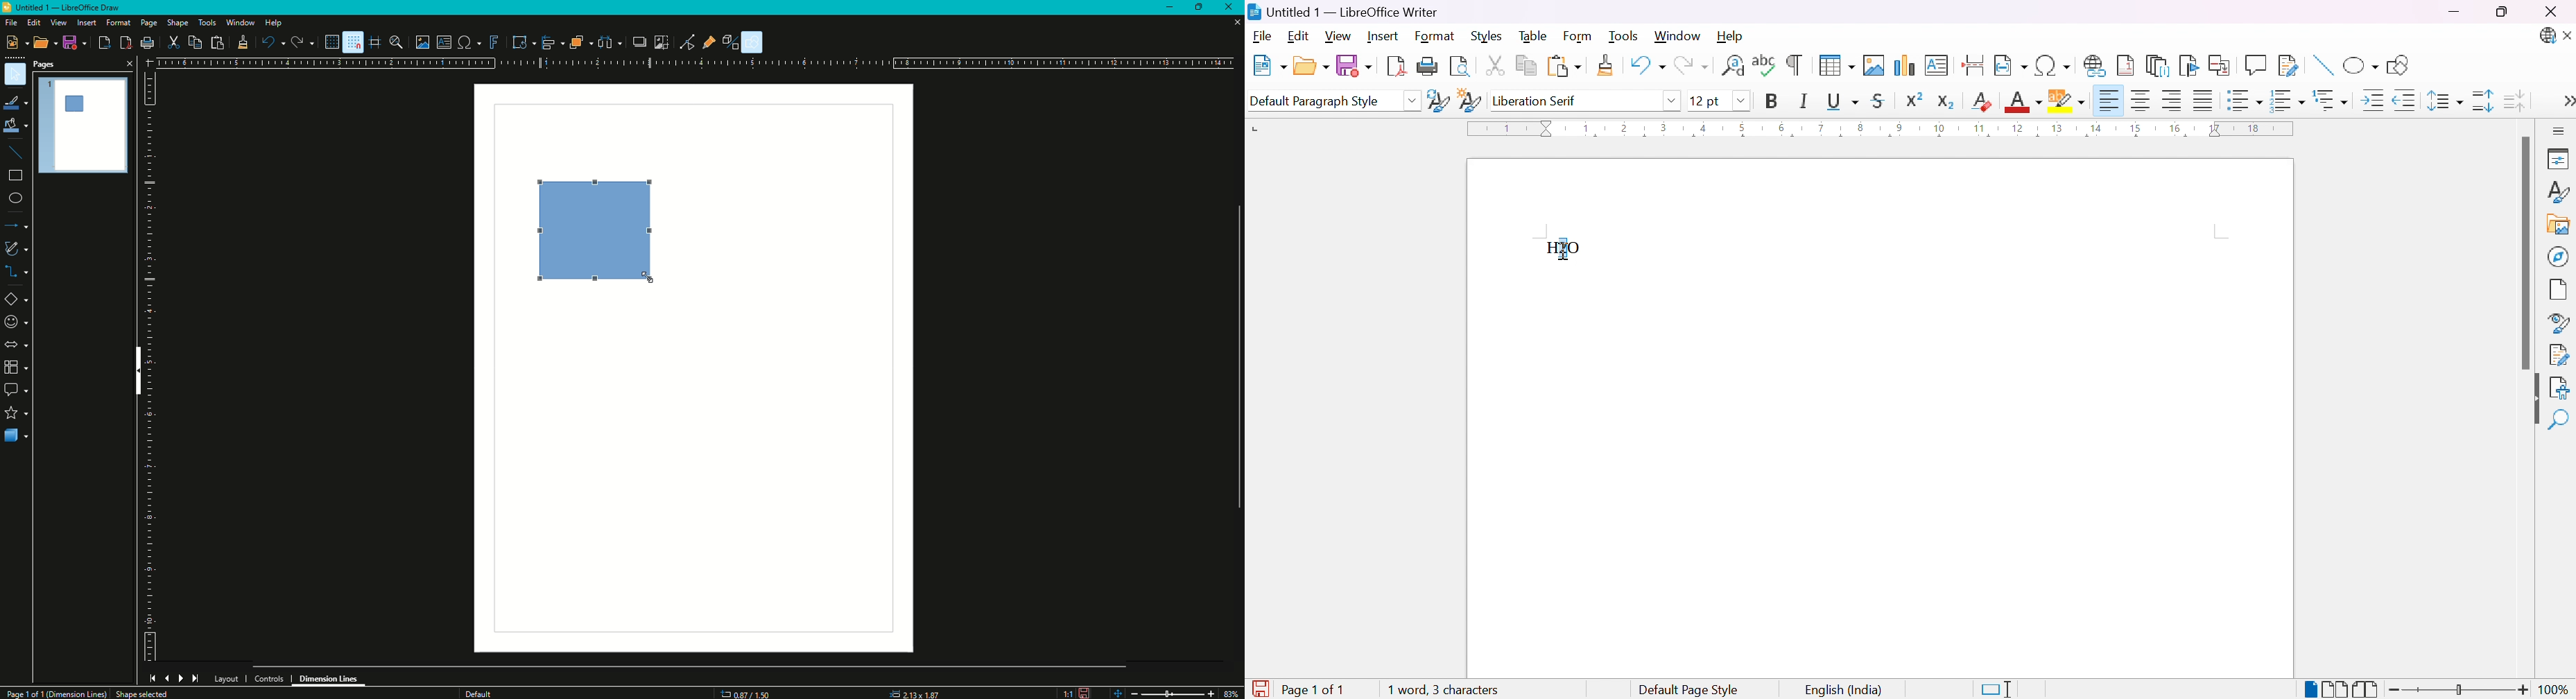  What do you see at coordinates (1946, 102) in the screenshot?
I see `Subscript` at bounding box center [1946, 102].